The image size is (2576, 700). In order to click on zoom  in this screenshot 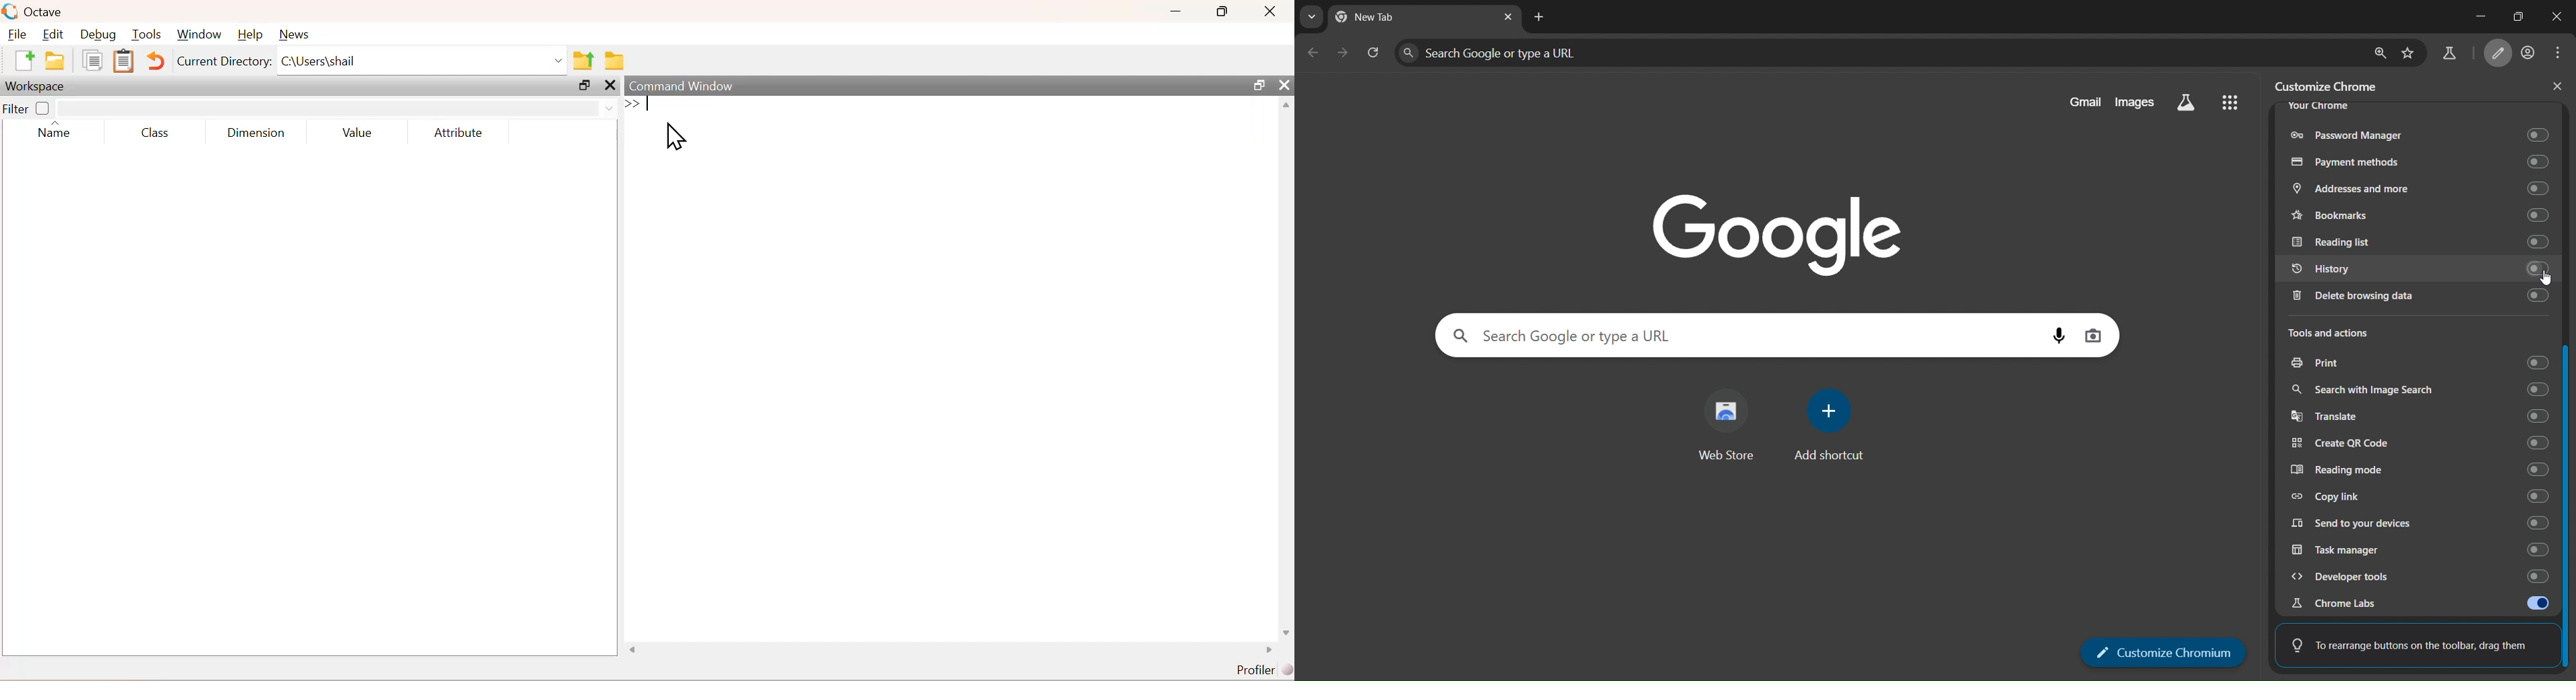, I will do `click(2379, 52)`.